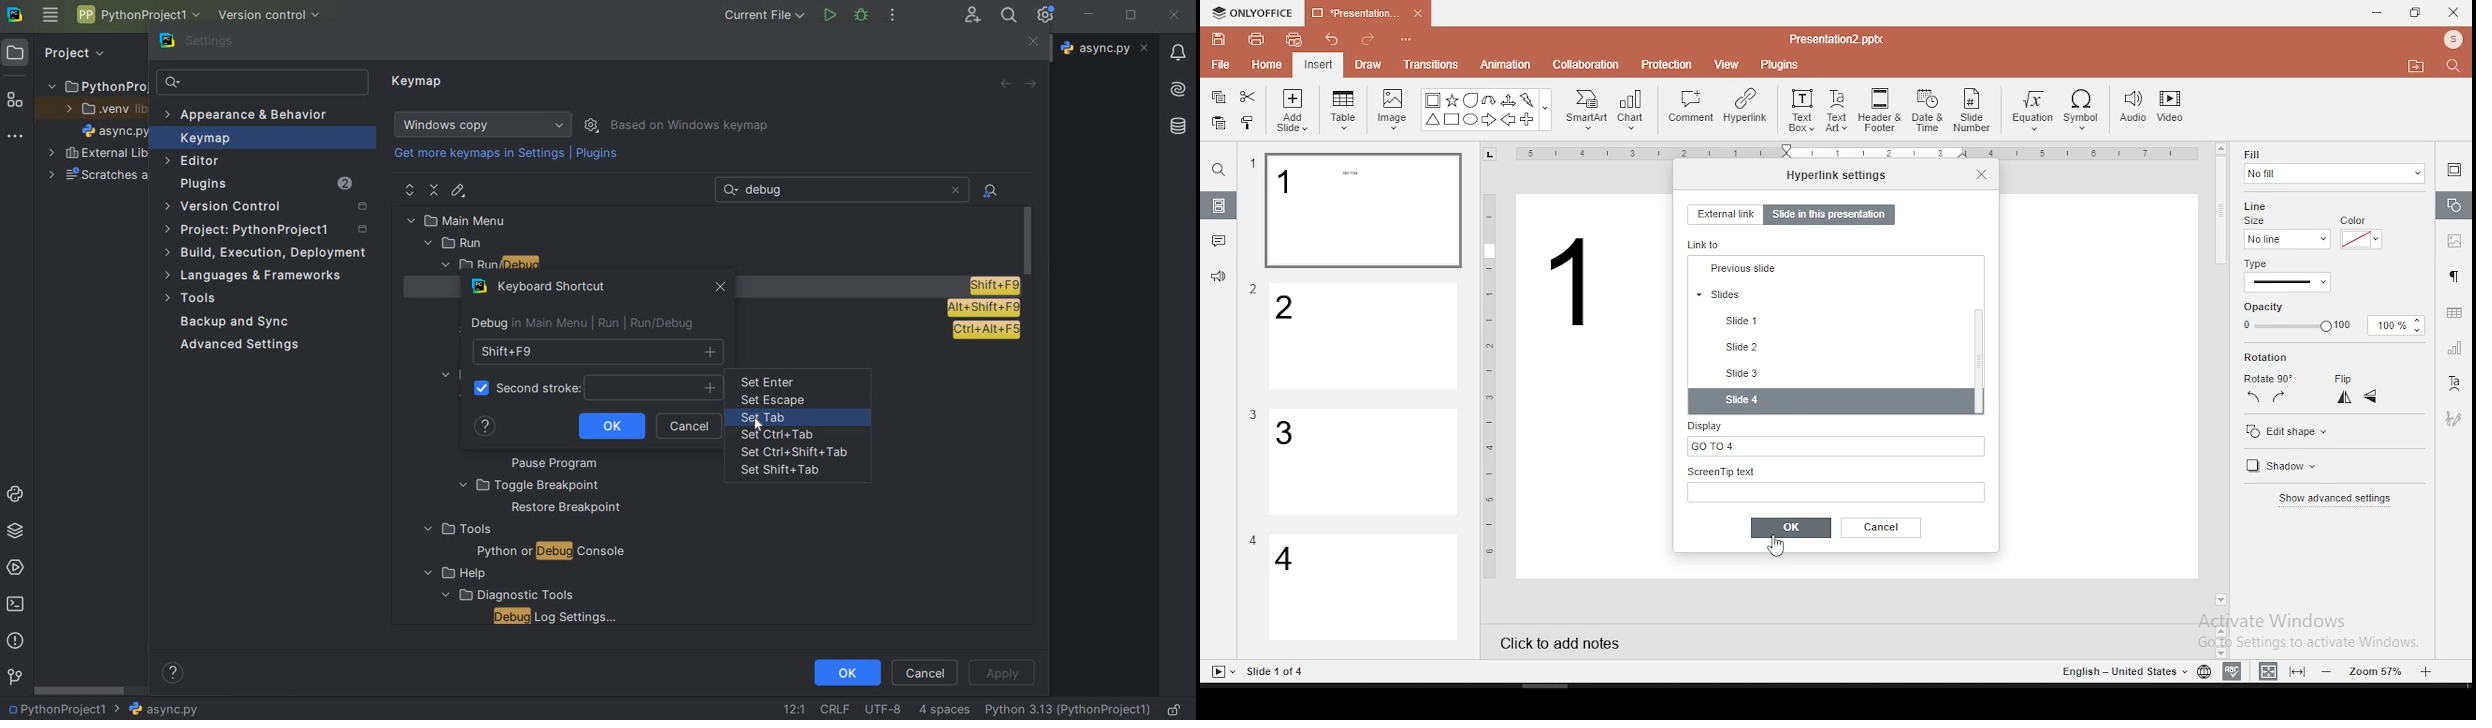 The width and height of the screenshot is (2492, 728). What do you see at coordinates (1490, 384) in the screenshot?
I see `` at bounding box center [1490, 384].